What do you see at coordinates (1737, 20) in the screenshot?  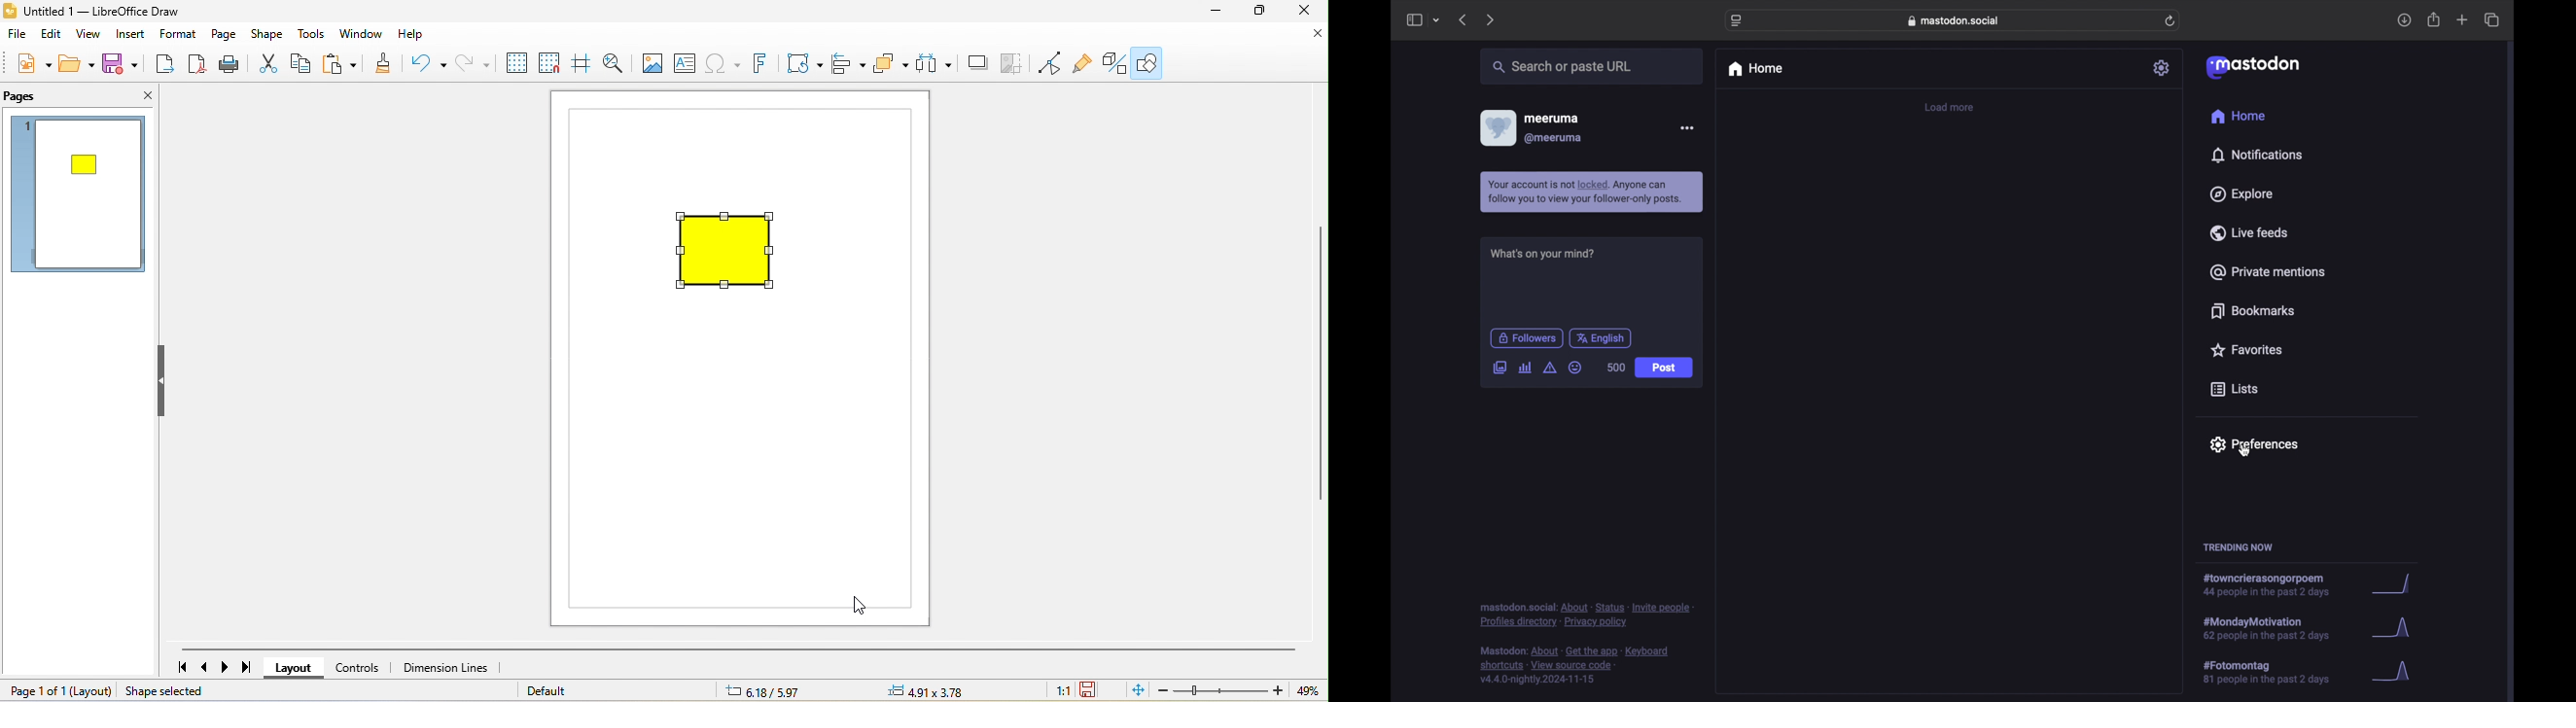 I see `website settings` at bounding box center [1737, 20].